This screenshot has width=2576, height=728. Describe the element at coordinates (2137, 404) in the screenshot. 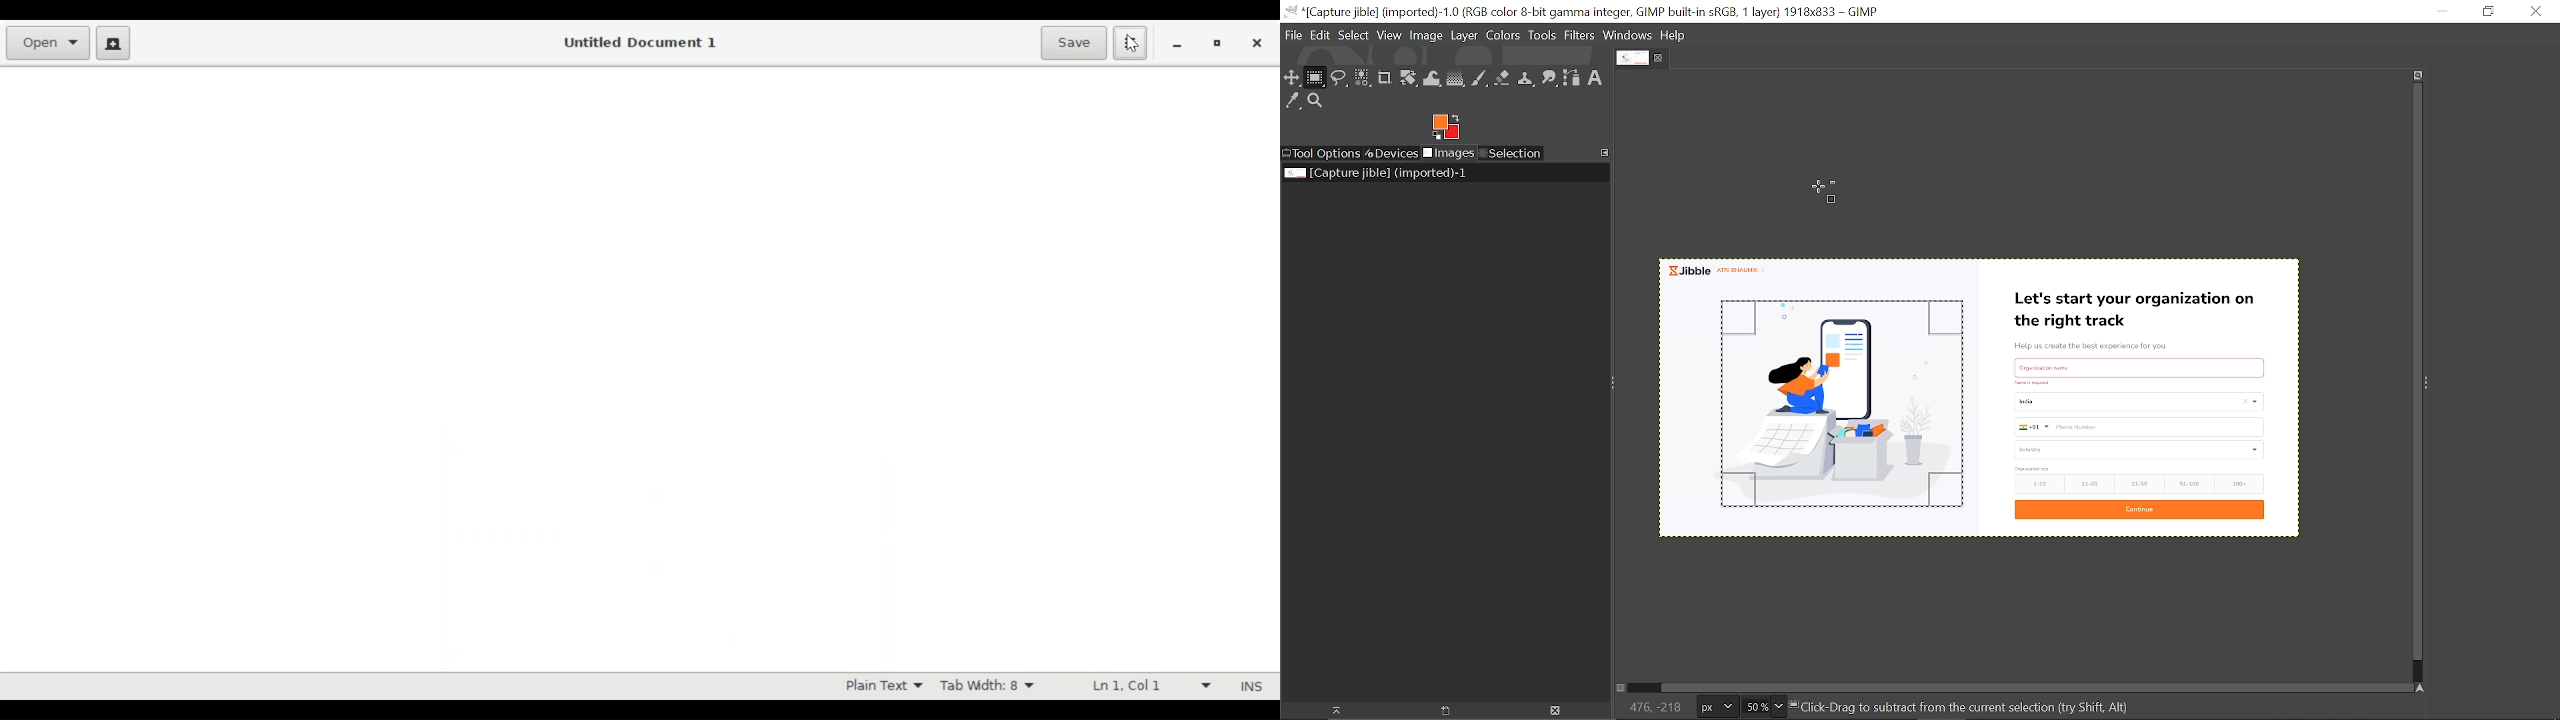

I see `Country` at that location.